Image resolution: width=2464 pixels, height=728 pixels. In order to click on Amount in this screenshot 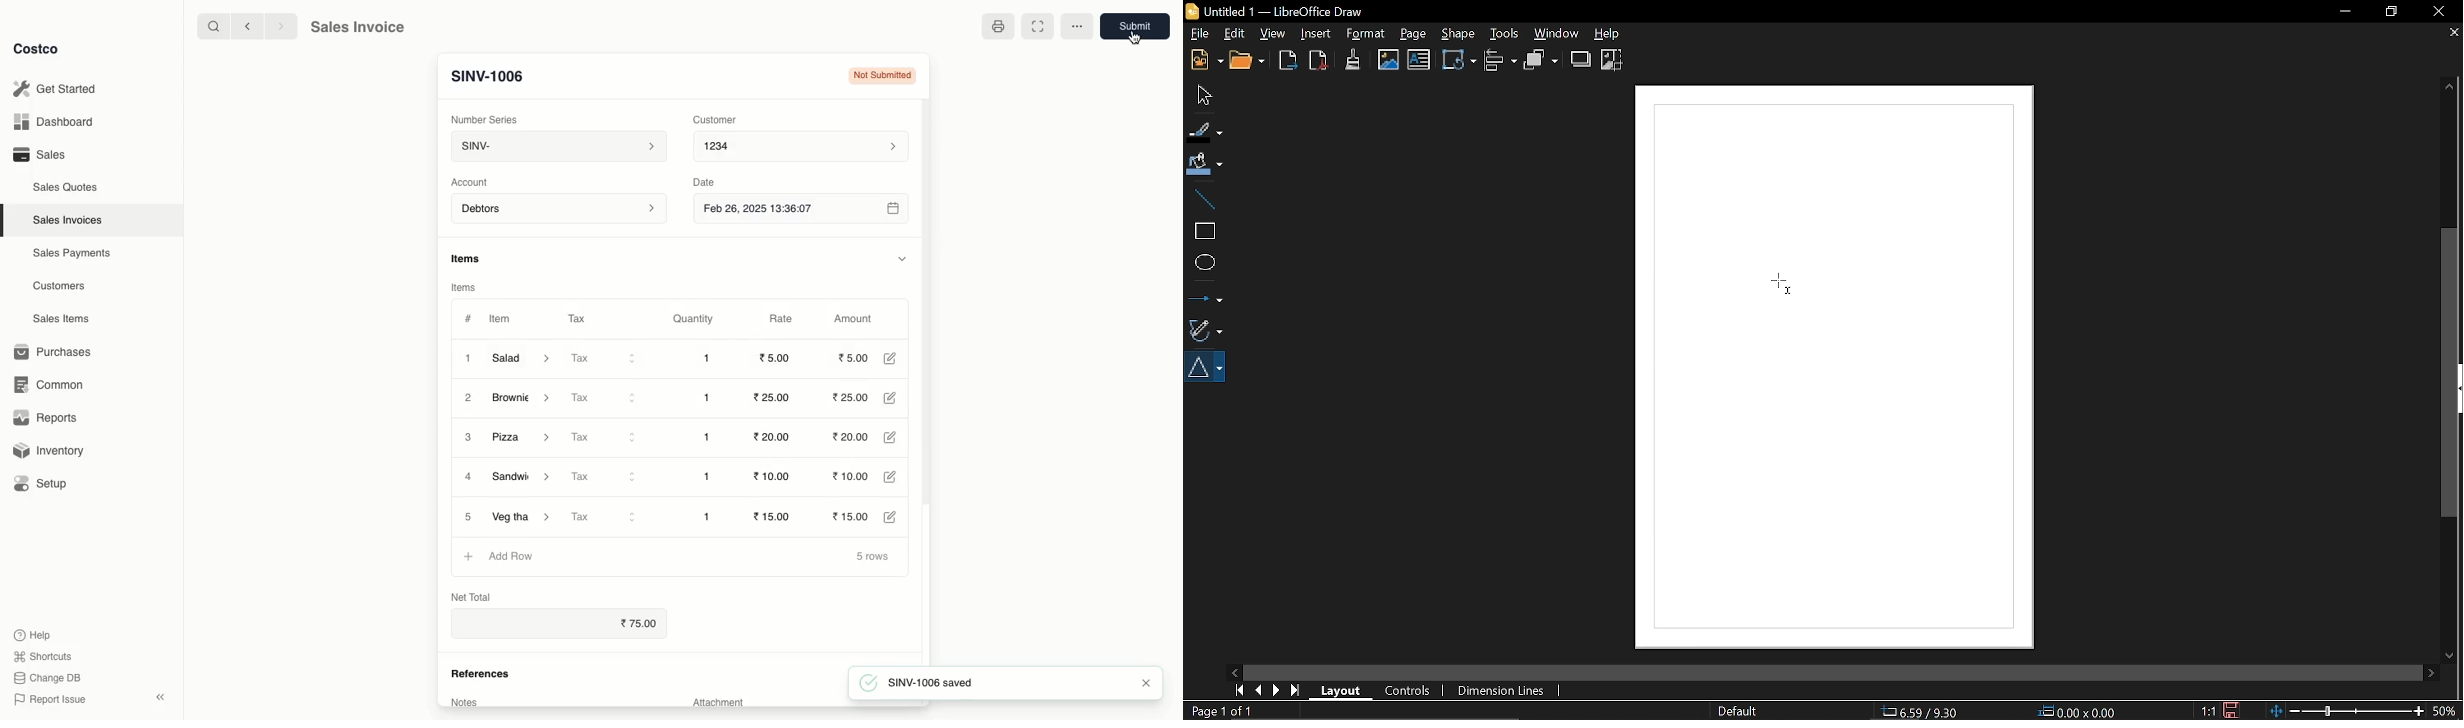, I will do `click(858, 319)`.